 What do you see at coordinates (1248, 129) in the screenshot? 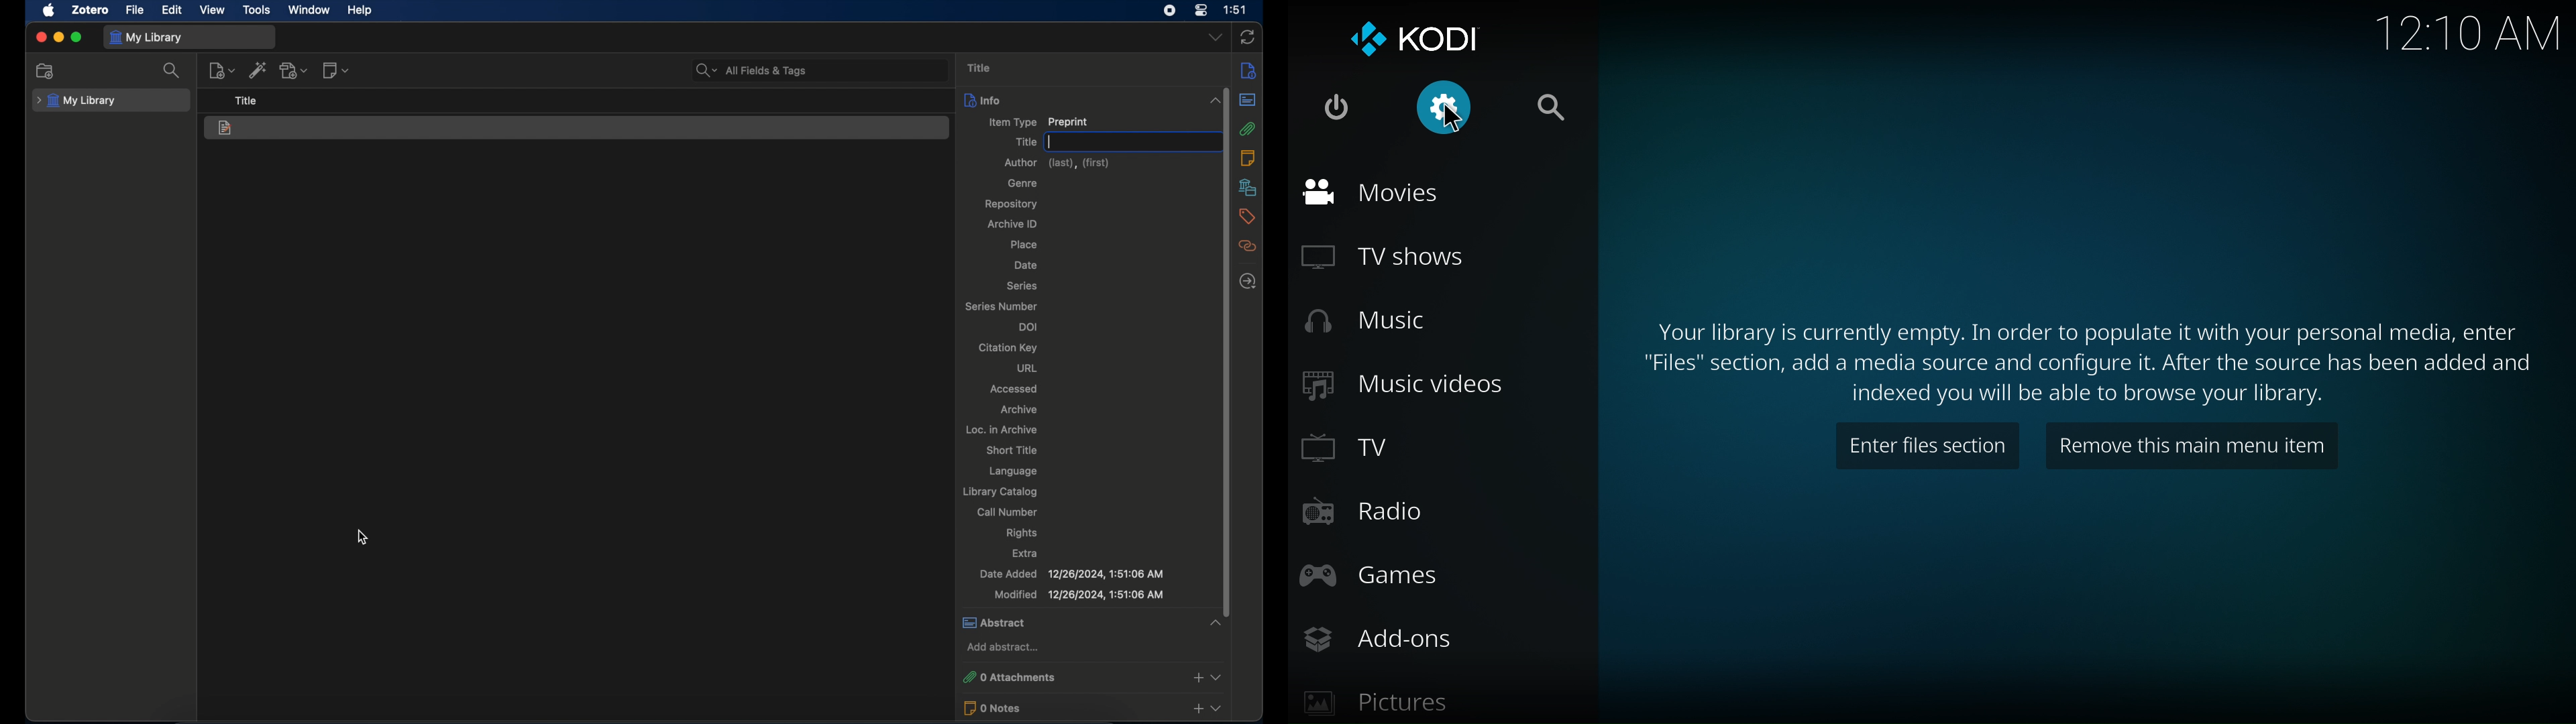
I see `attachments` at bounding box center [1248, 129].